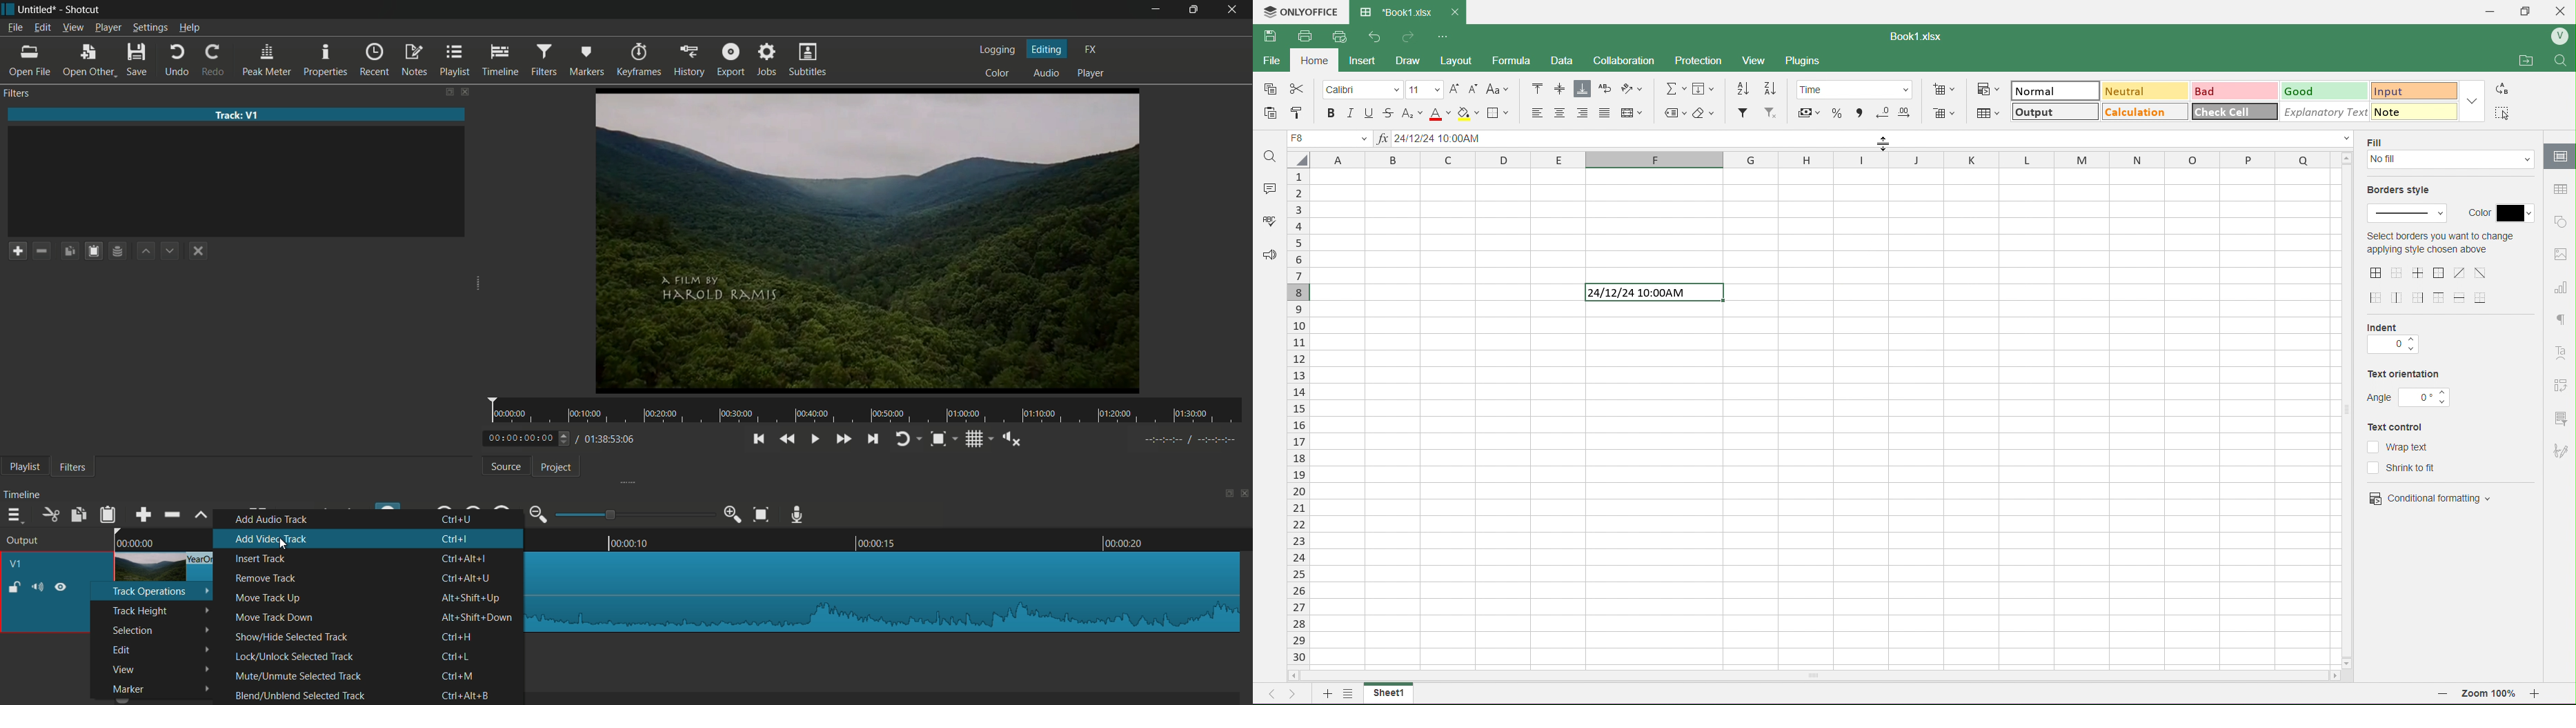 This screenshot has height=728, width=2576. Describe the element at coordinates (84, 9) in the screenshot. I see `app name` at that location.